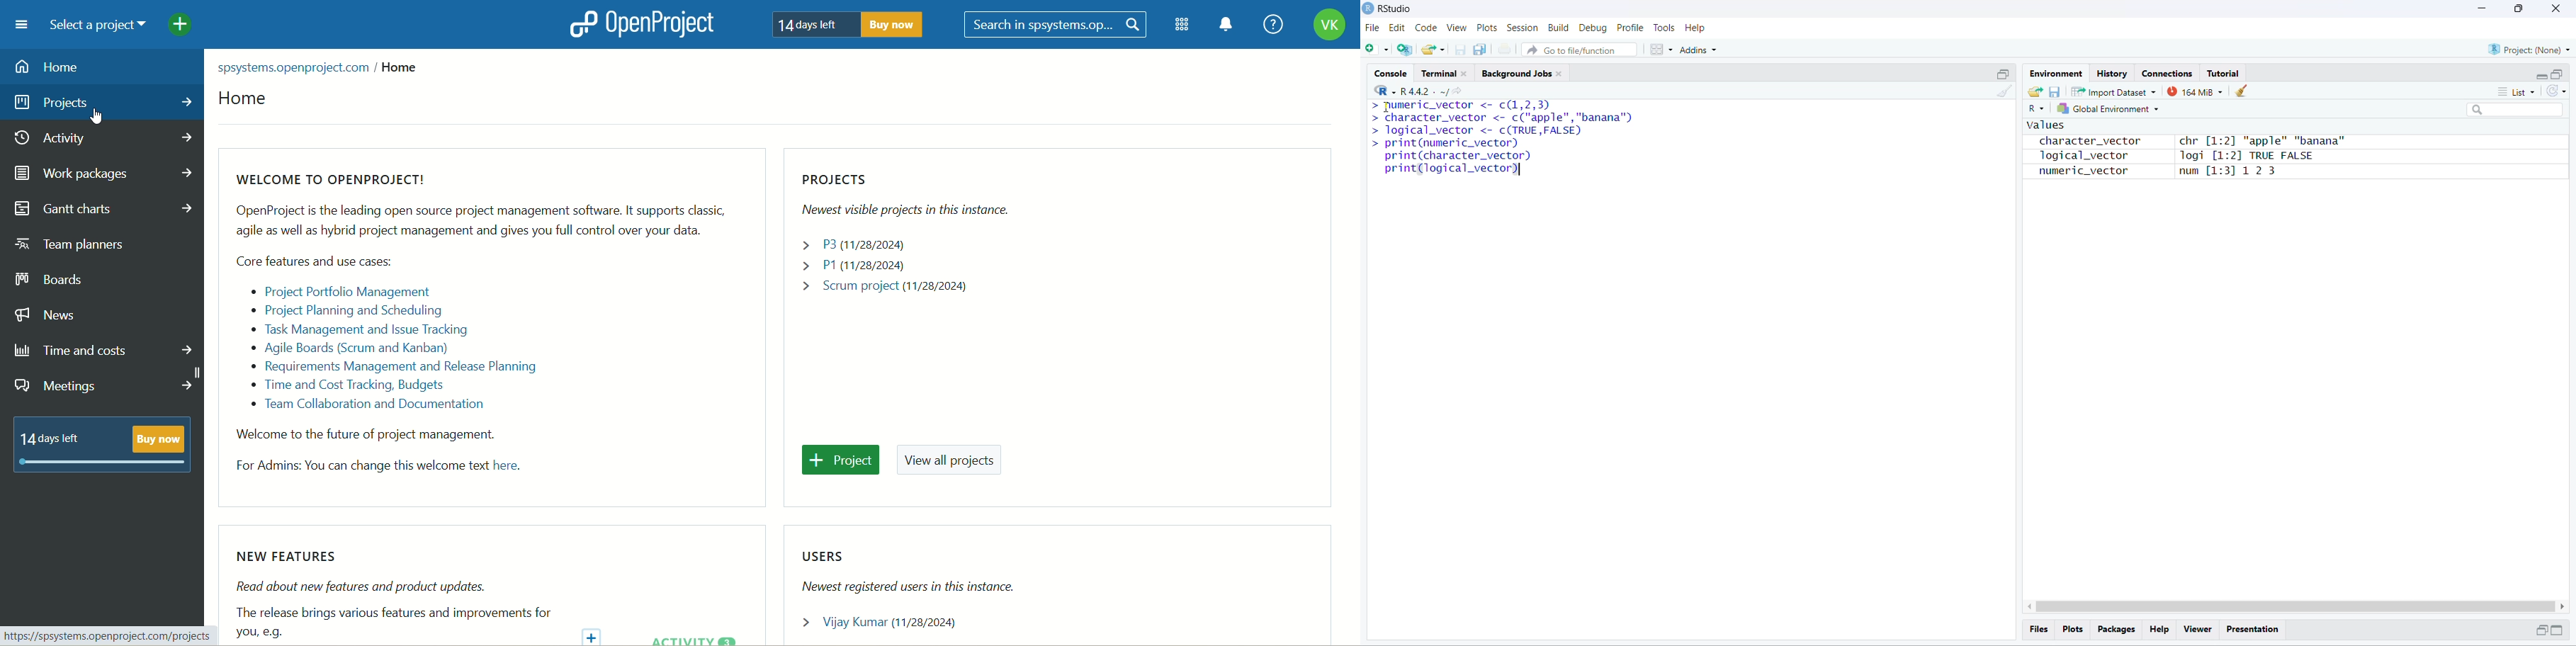 The image size is (2576, 672). What do you see at coordinates (1559, 27) in the screenshot?
I see `Build` at bounding box center [1559, 27].